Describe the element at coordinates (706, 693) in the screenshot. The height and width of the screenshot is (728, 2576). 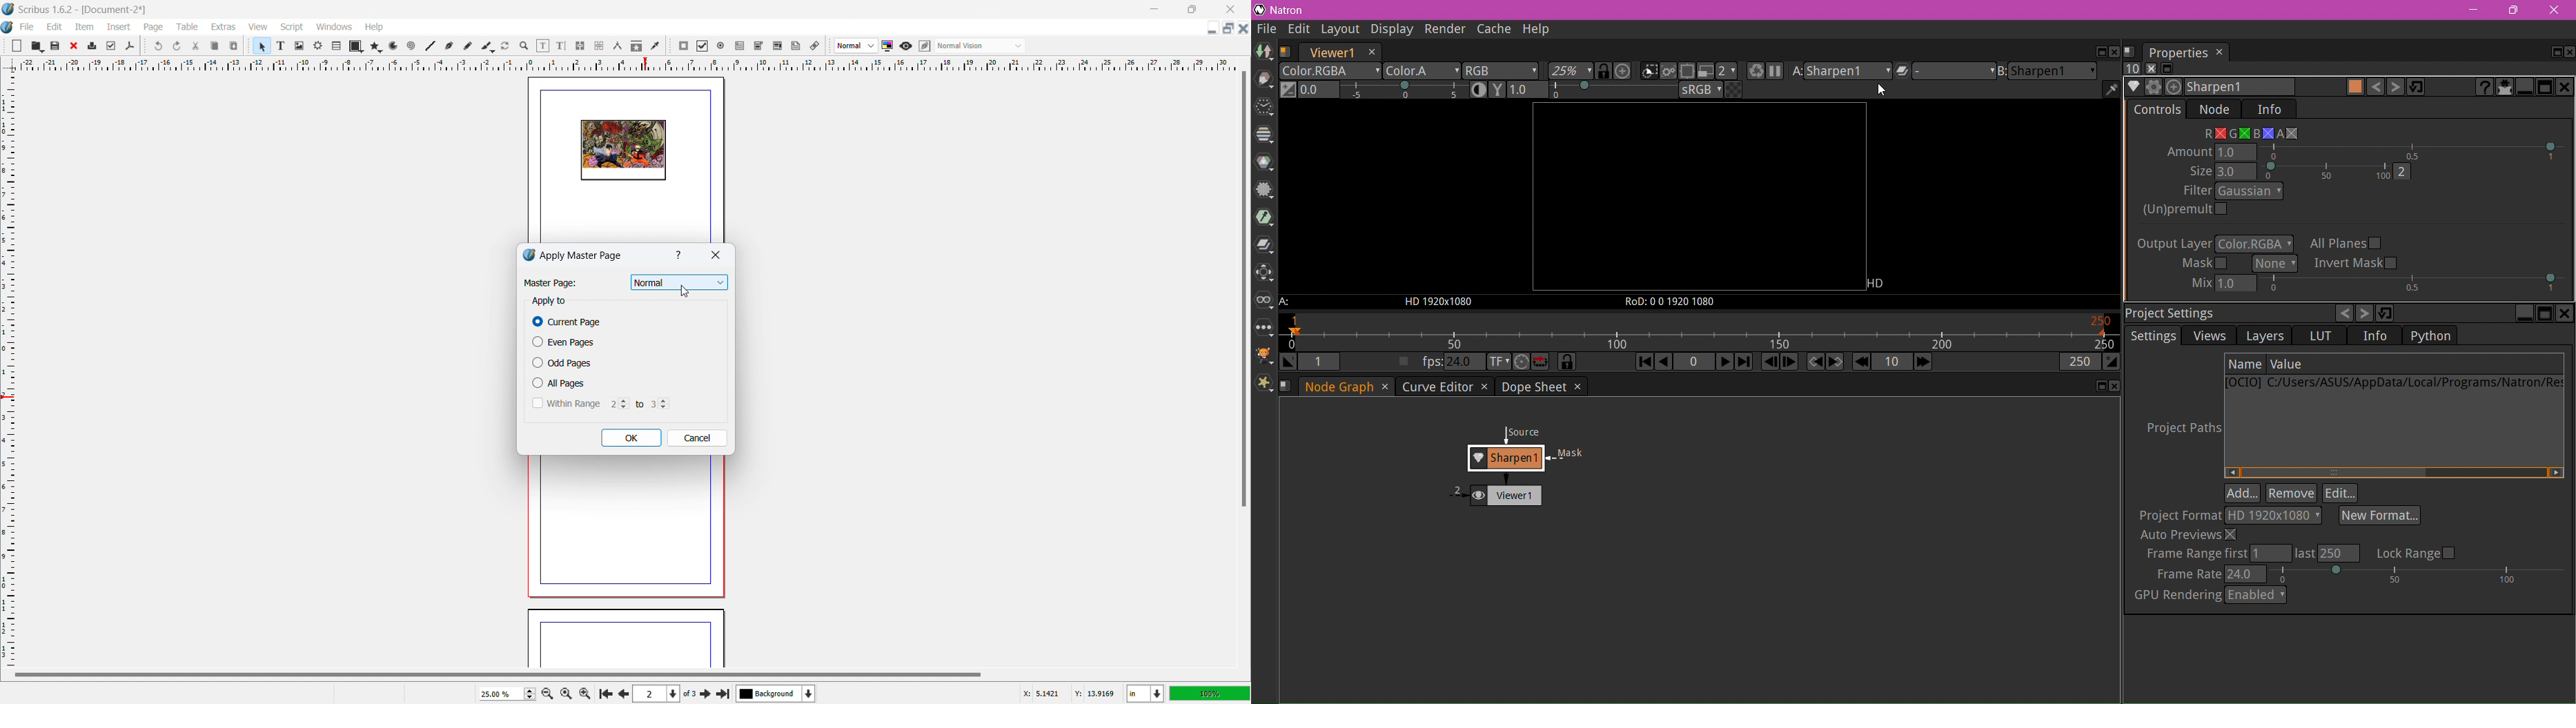
I see `next page` at that location.